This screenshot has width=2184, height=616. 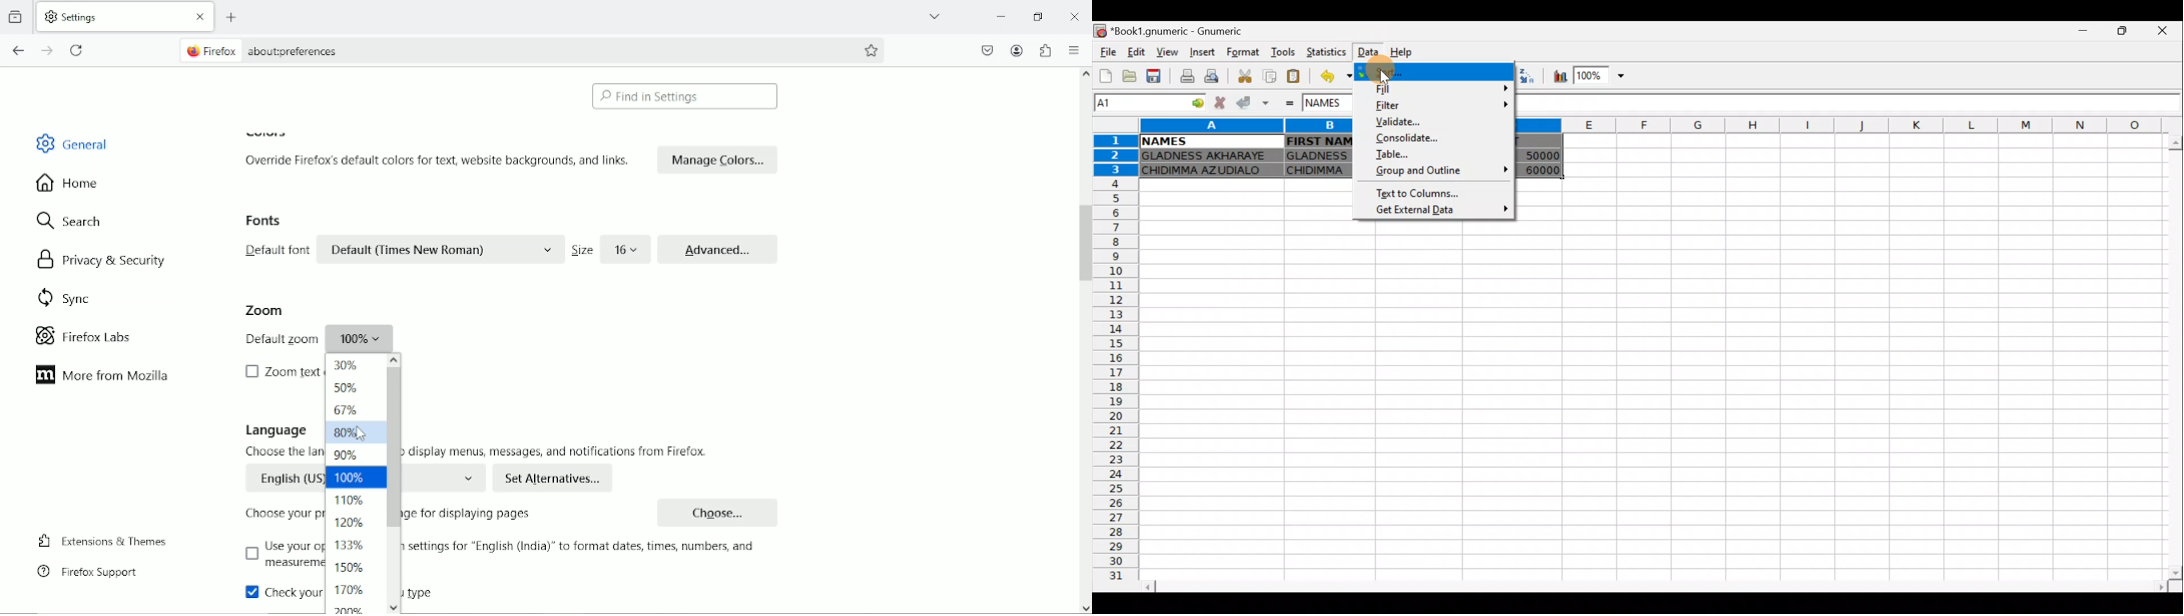 I want to click on Validate, so click(x=1436, y=120).